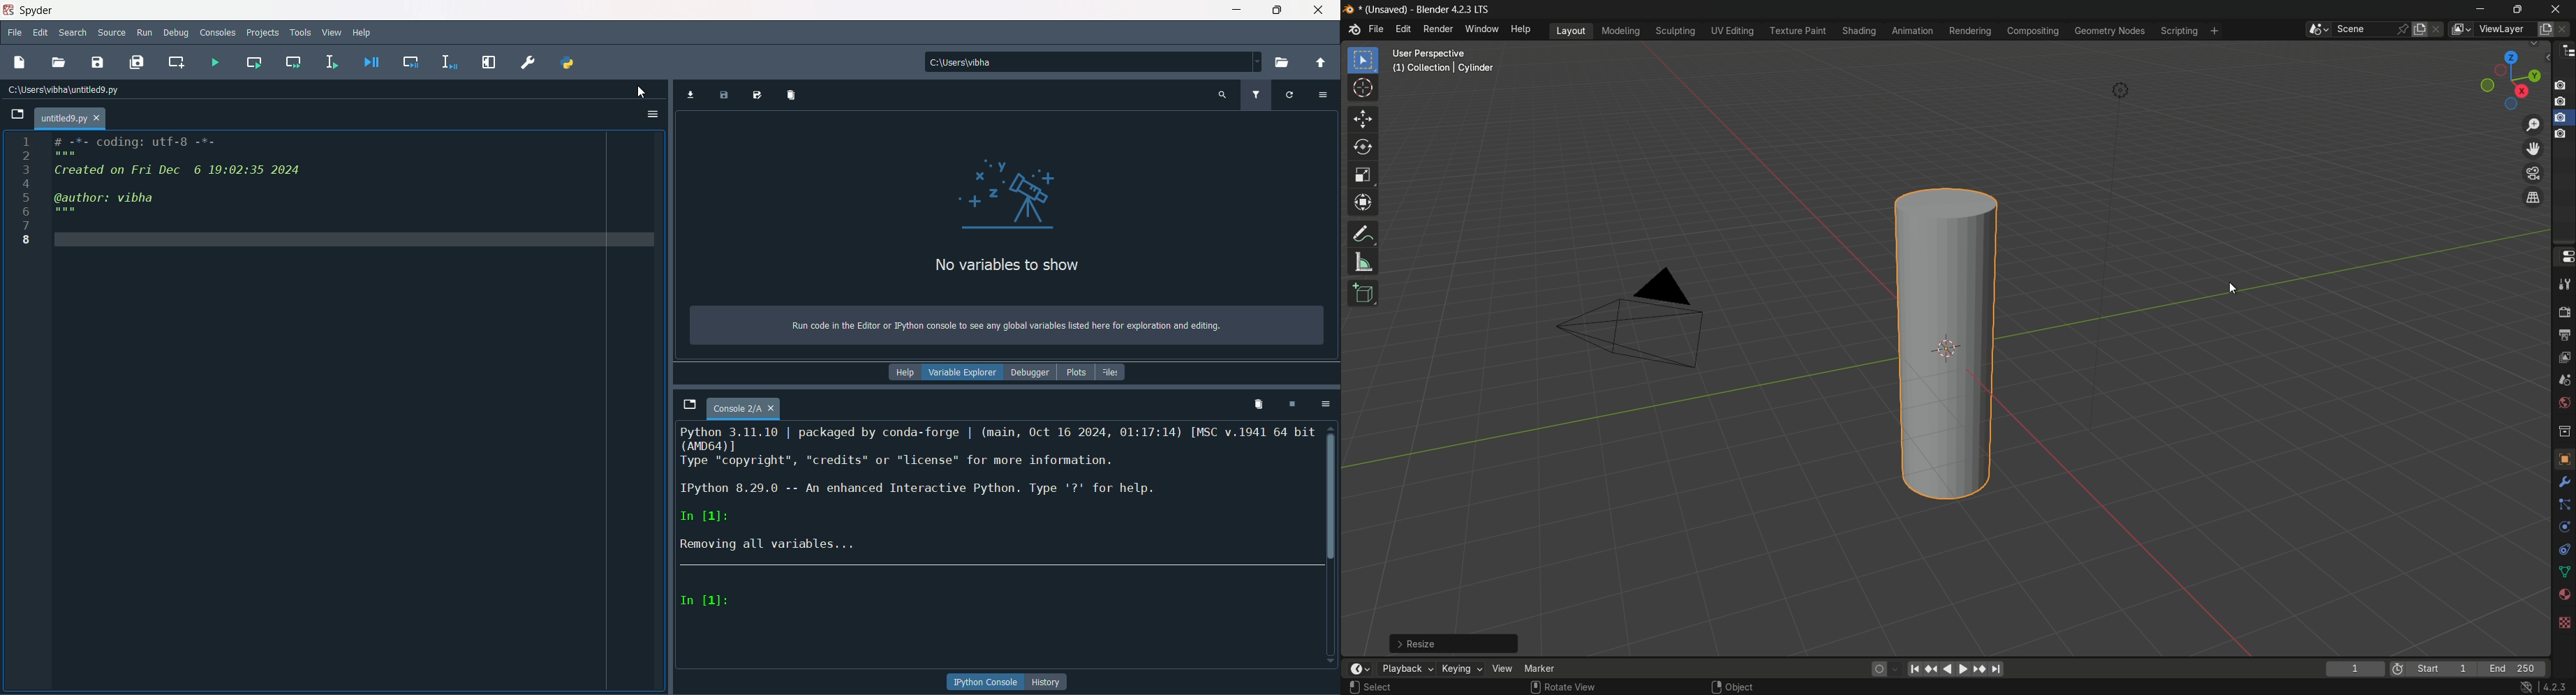 This screenshot has width=2576, height=700. What do you see at coordinates (793, 94) in the screenshot?
I see `remove all variables` at bounding box center [793, 94].